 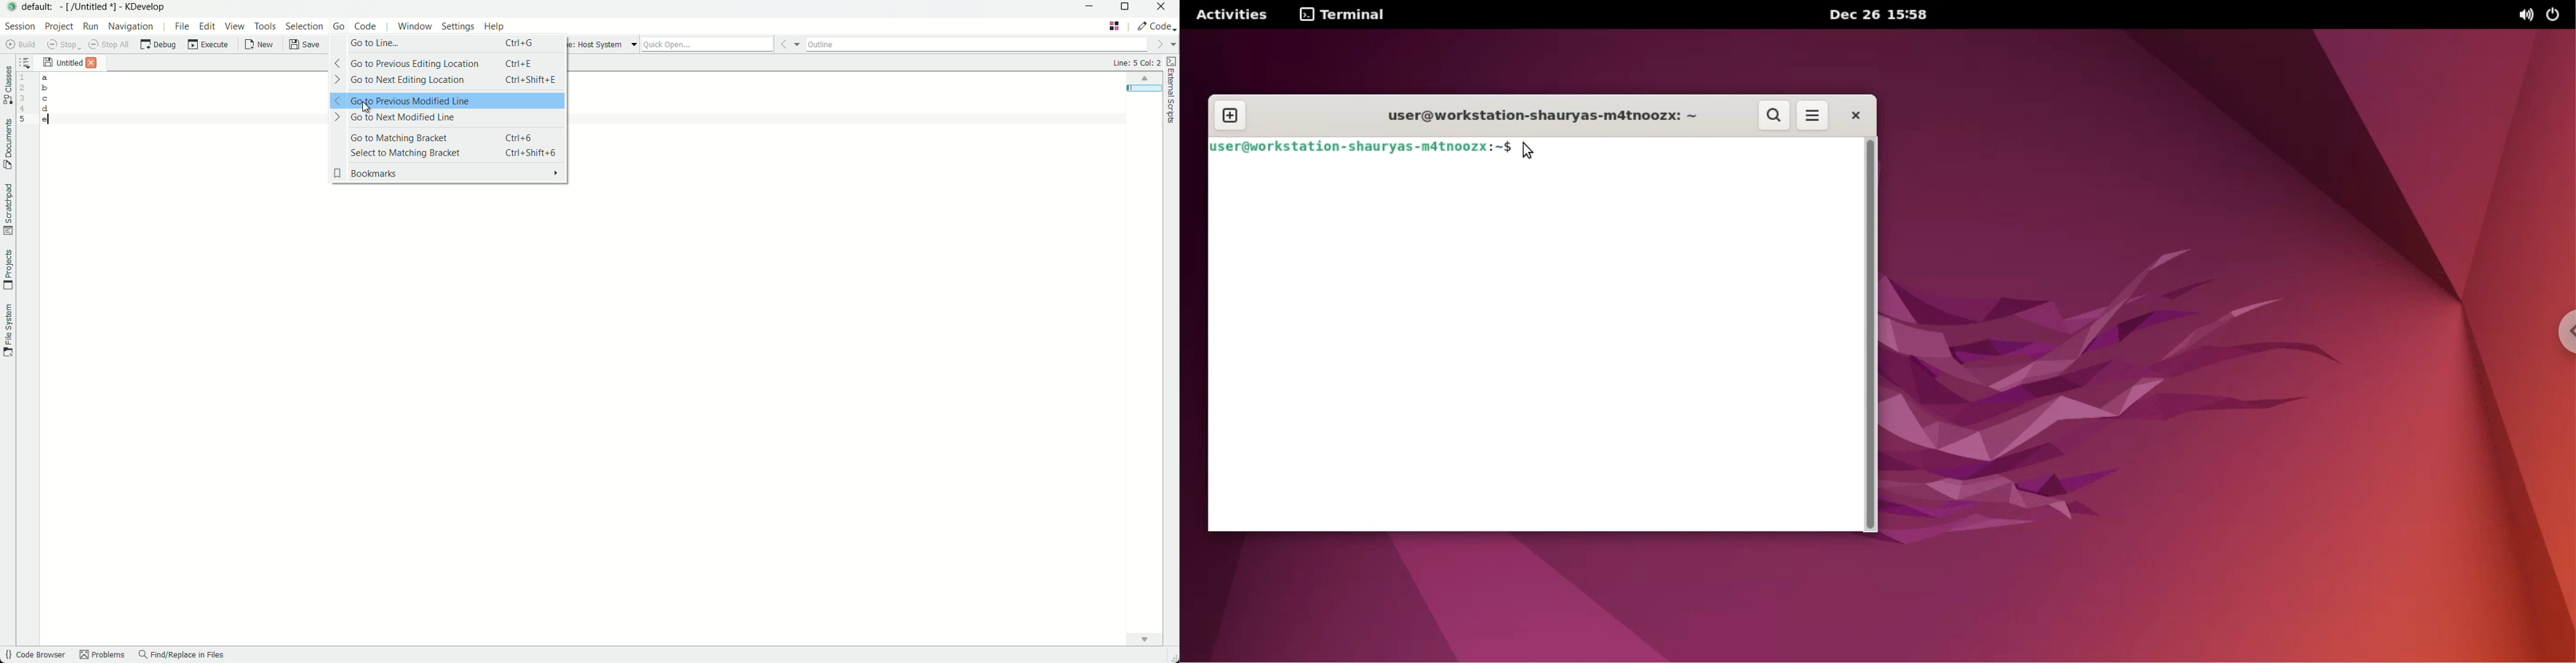 What do you see at coordinates (448, 174) in the screenshot?
I see `bookmarks` at bounding box center [448, 174].